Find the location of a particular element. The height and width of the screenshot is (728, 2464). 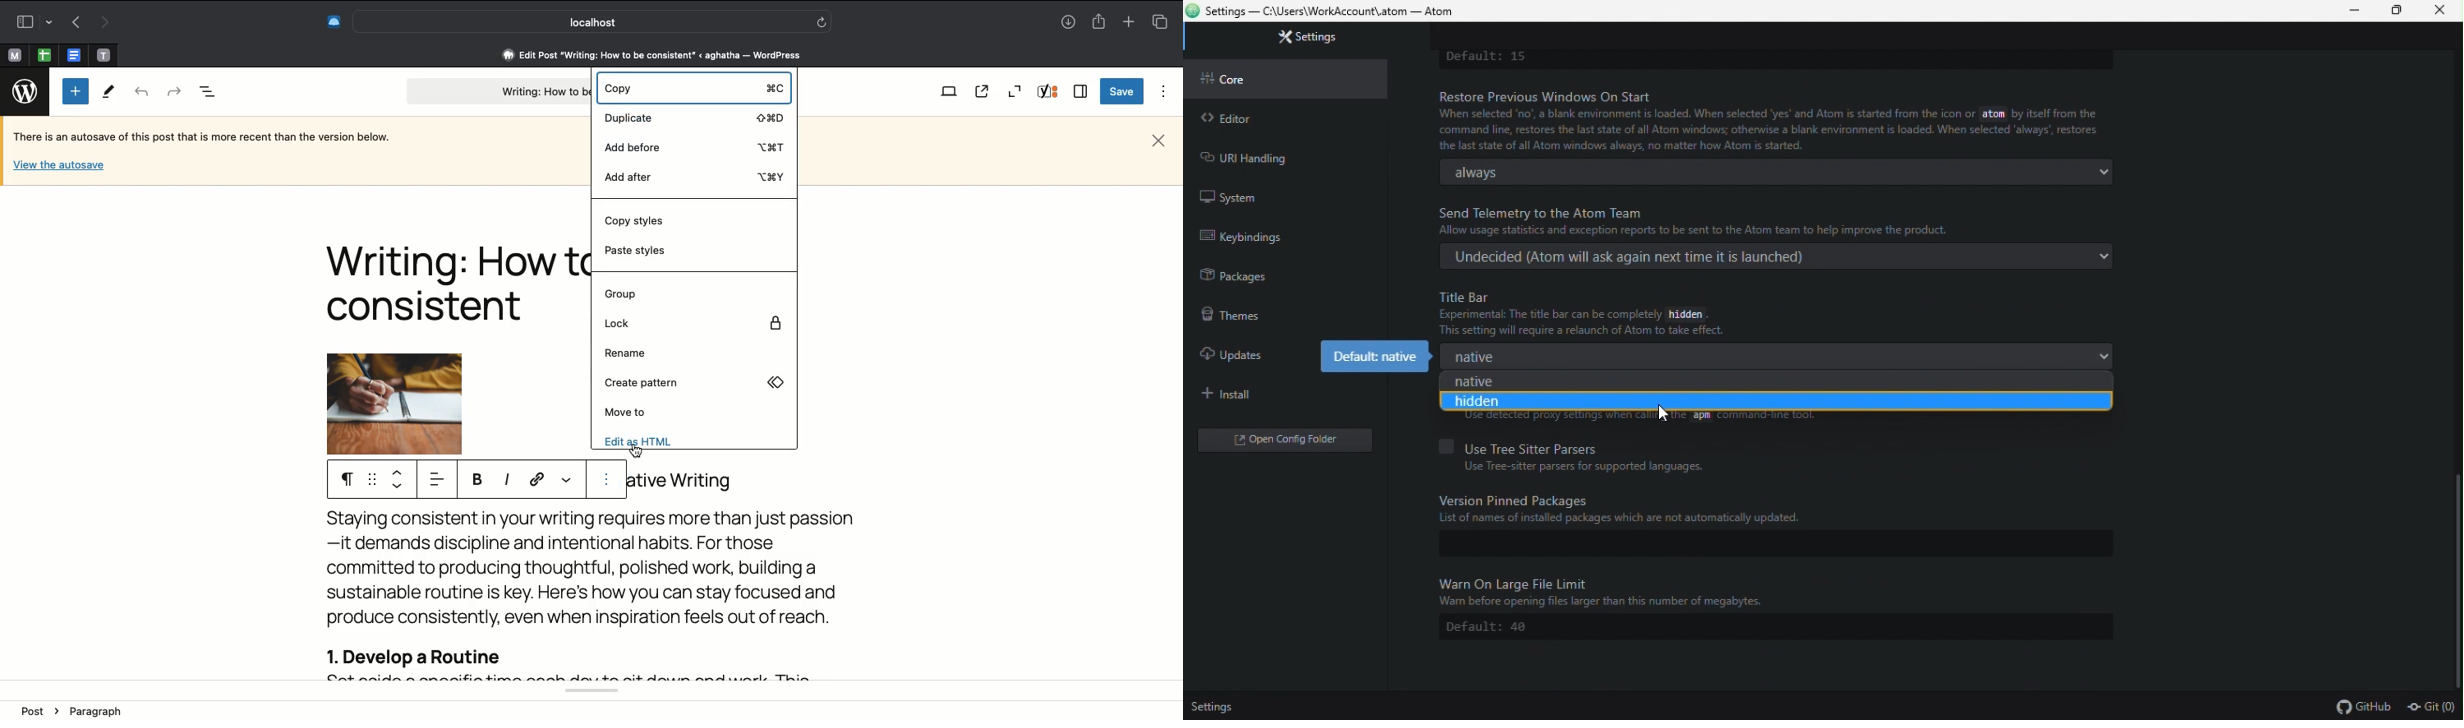

Image is located at coordinates (414, 404).